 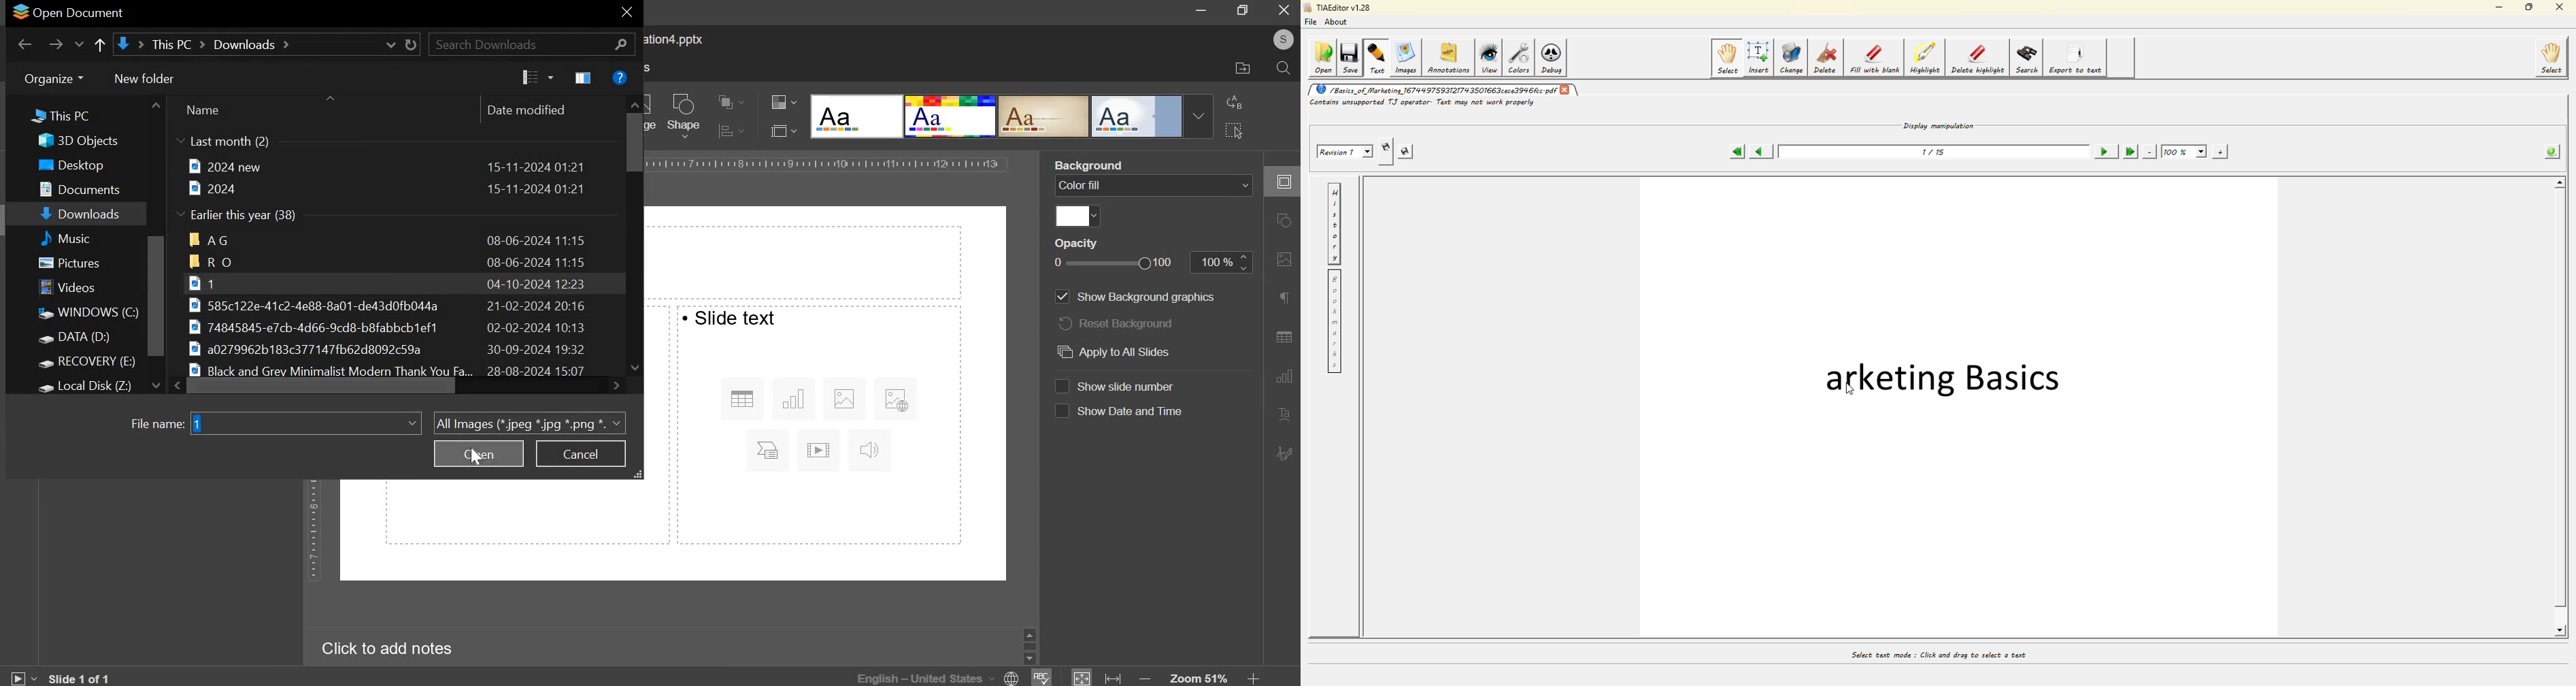 What do you see at coordinates (401, 327) in the screenshot?
I see `image file` at bounding box center [401, 327].